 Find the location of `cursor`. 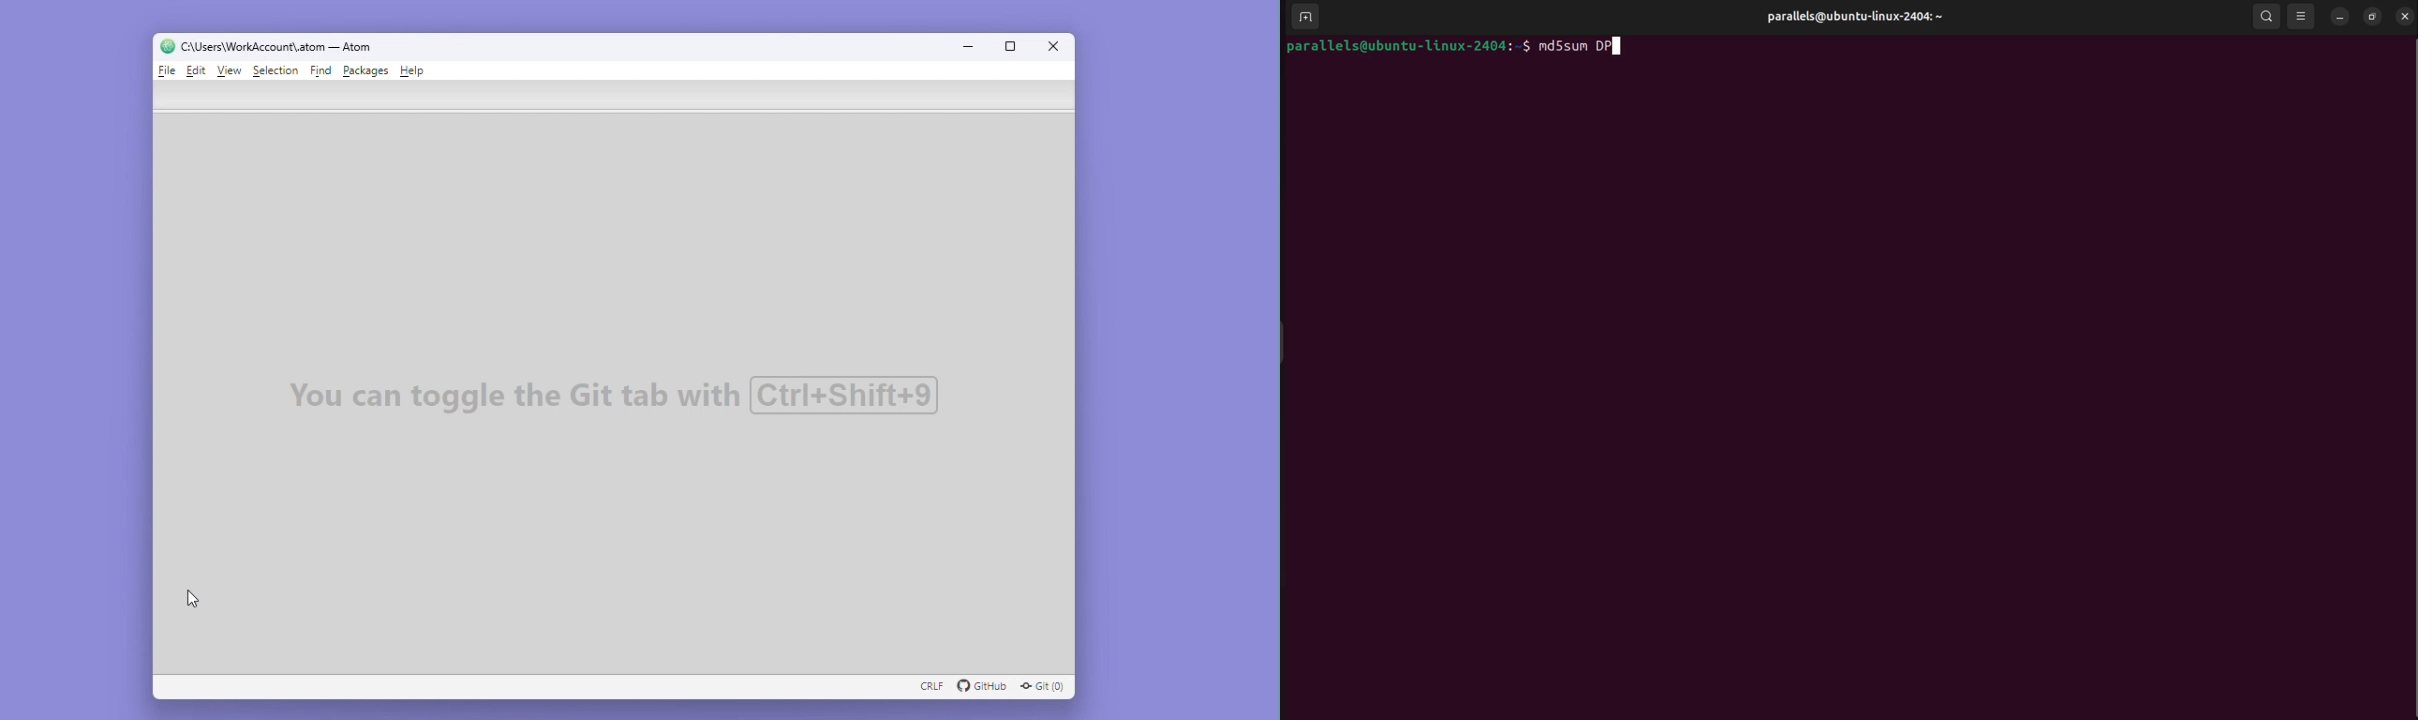

cursor is located at coordinates (191, 599).